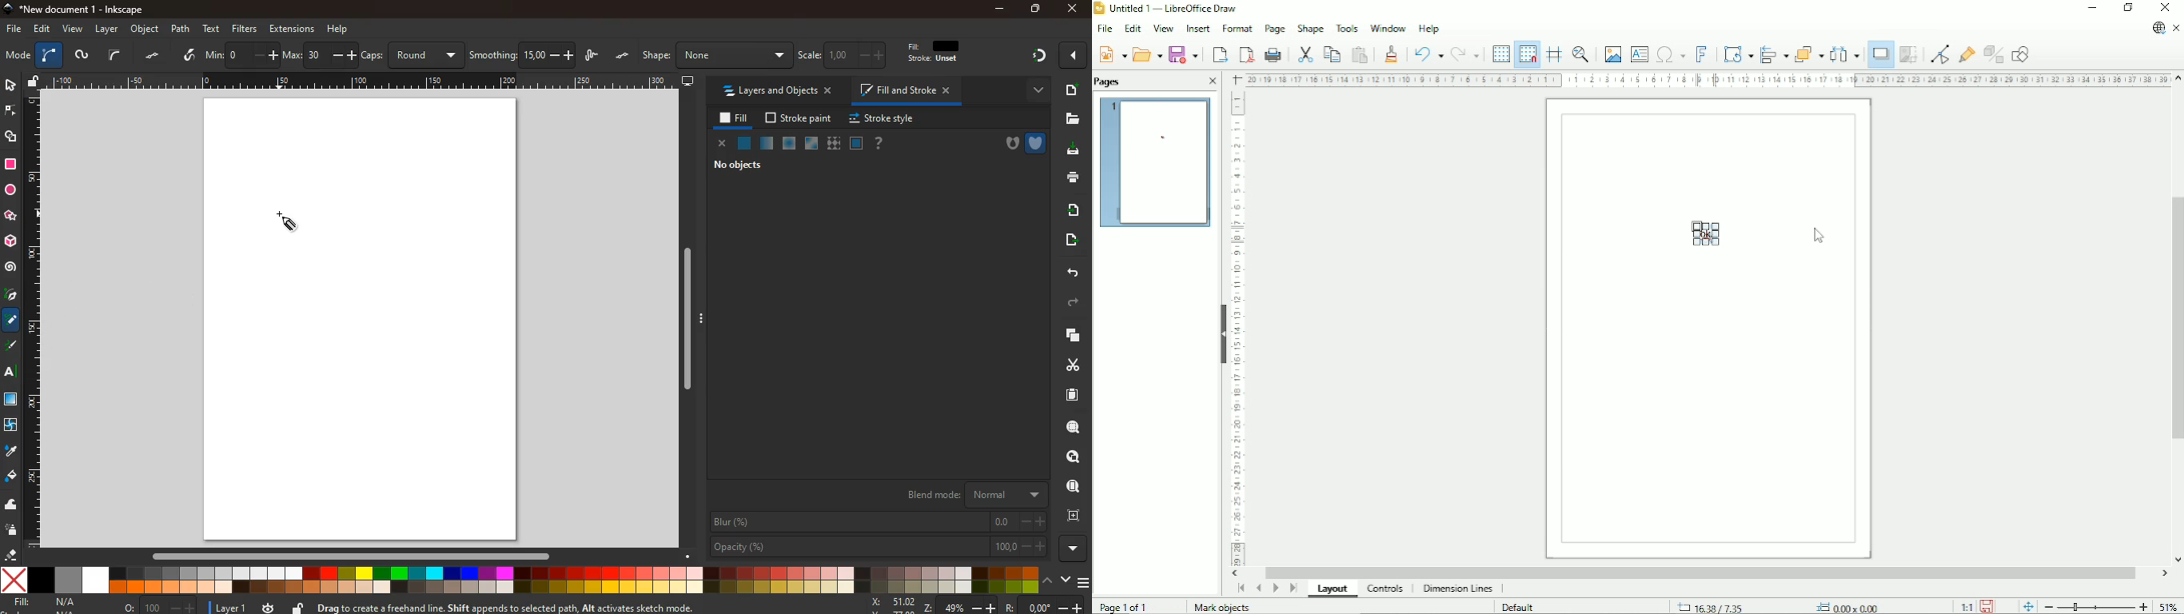 This screenshot has width=2184, height=616. What do you see at coordinates (1426, 54) in the screenshot?
I see `Undo` at bounding box center [1426, 54].